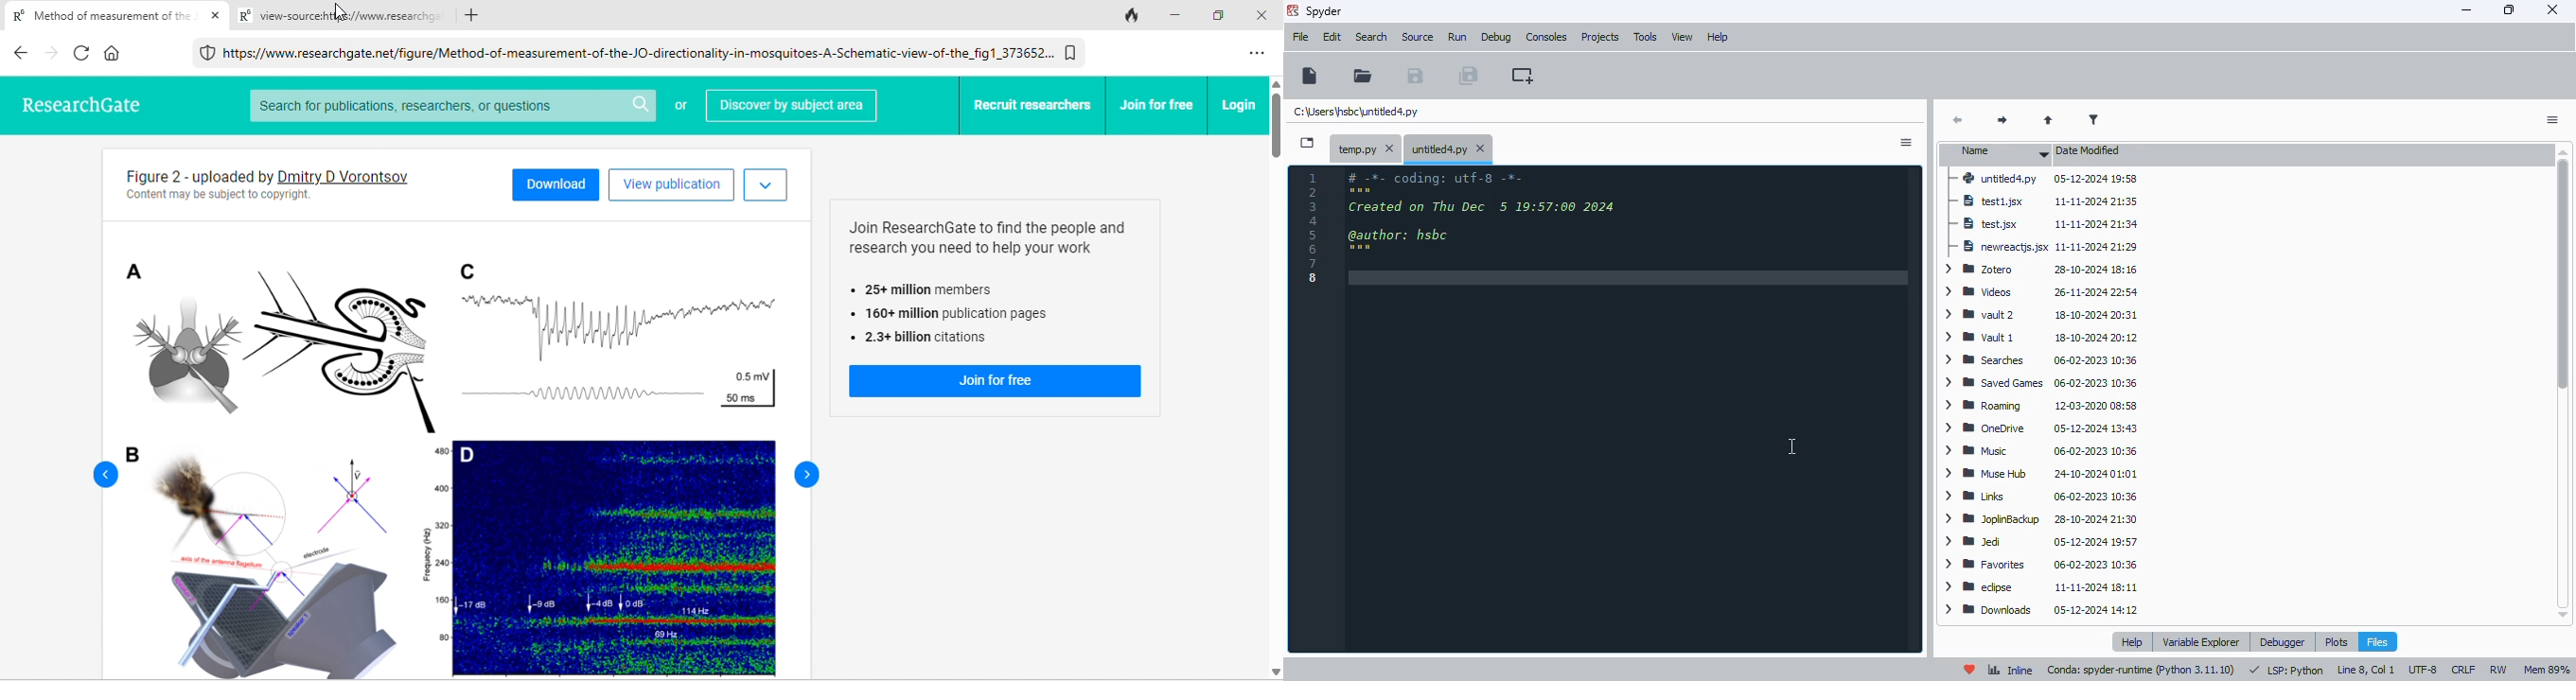 The height and width of the screenshot is (700, 2576). What do you see at coordinates (1451, 148) in the screenshot?
I see `untitled4.py` at bounding box center [1451, 148].